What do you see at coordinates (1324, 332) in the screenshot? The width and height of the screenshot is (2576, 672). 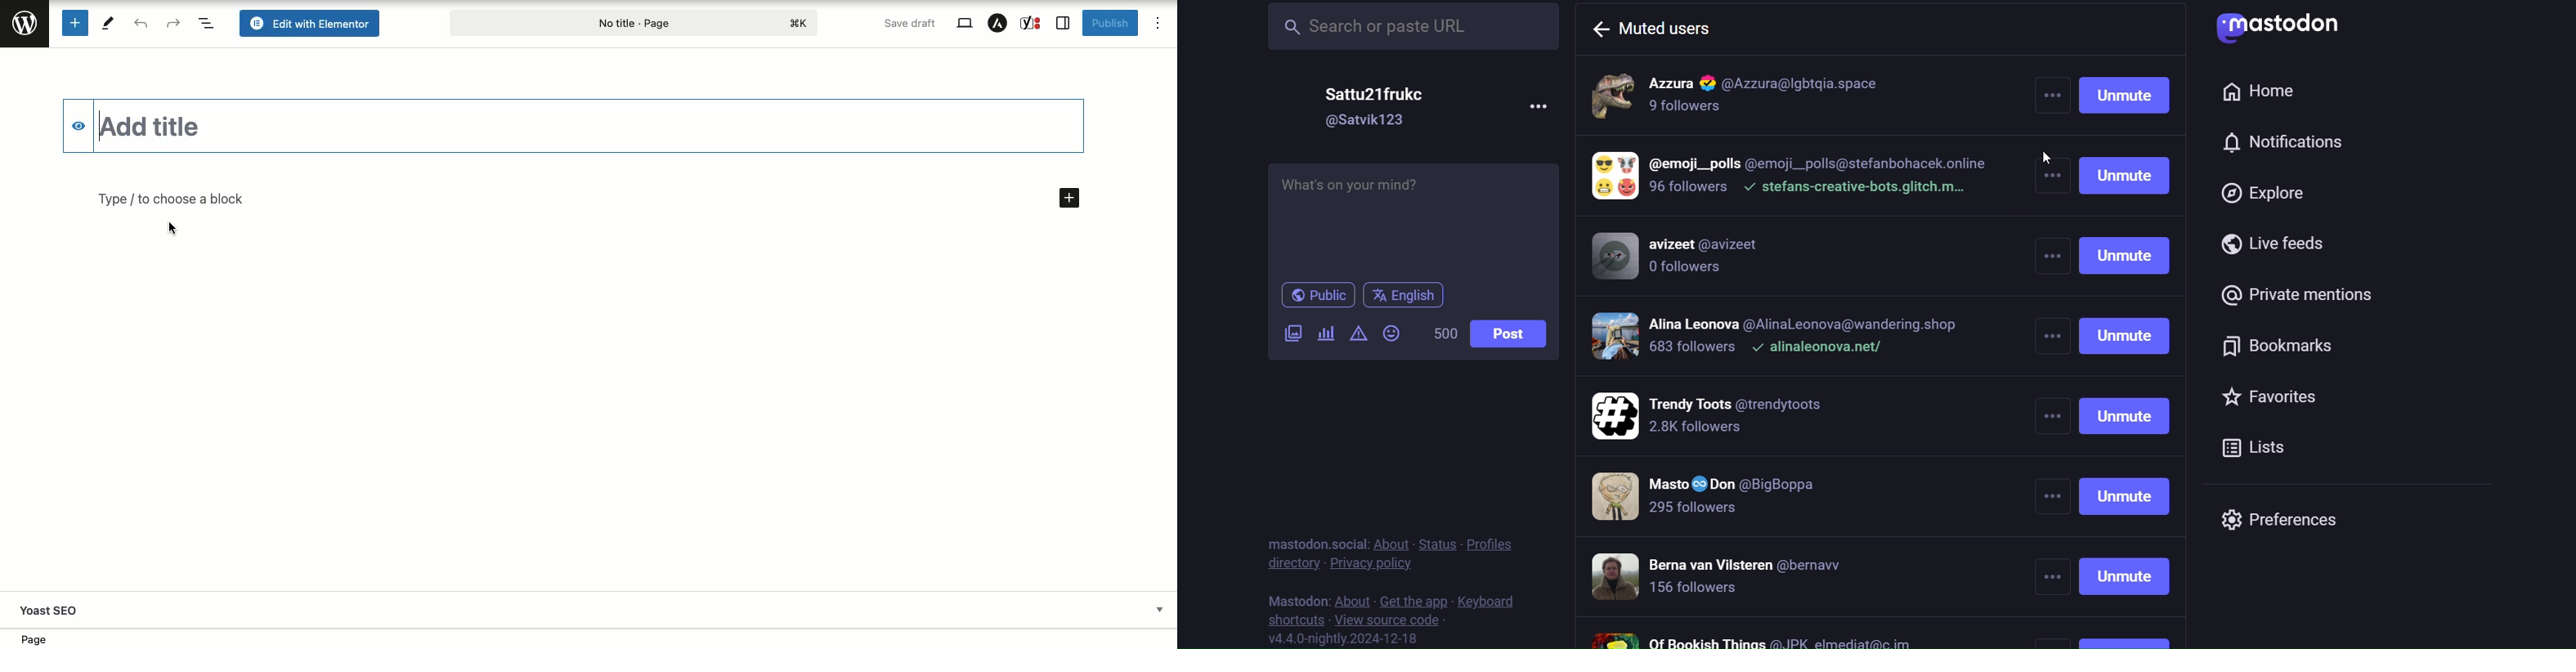 I see `poll` at bounding box center [1324, 332].